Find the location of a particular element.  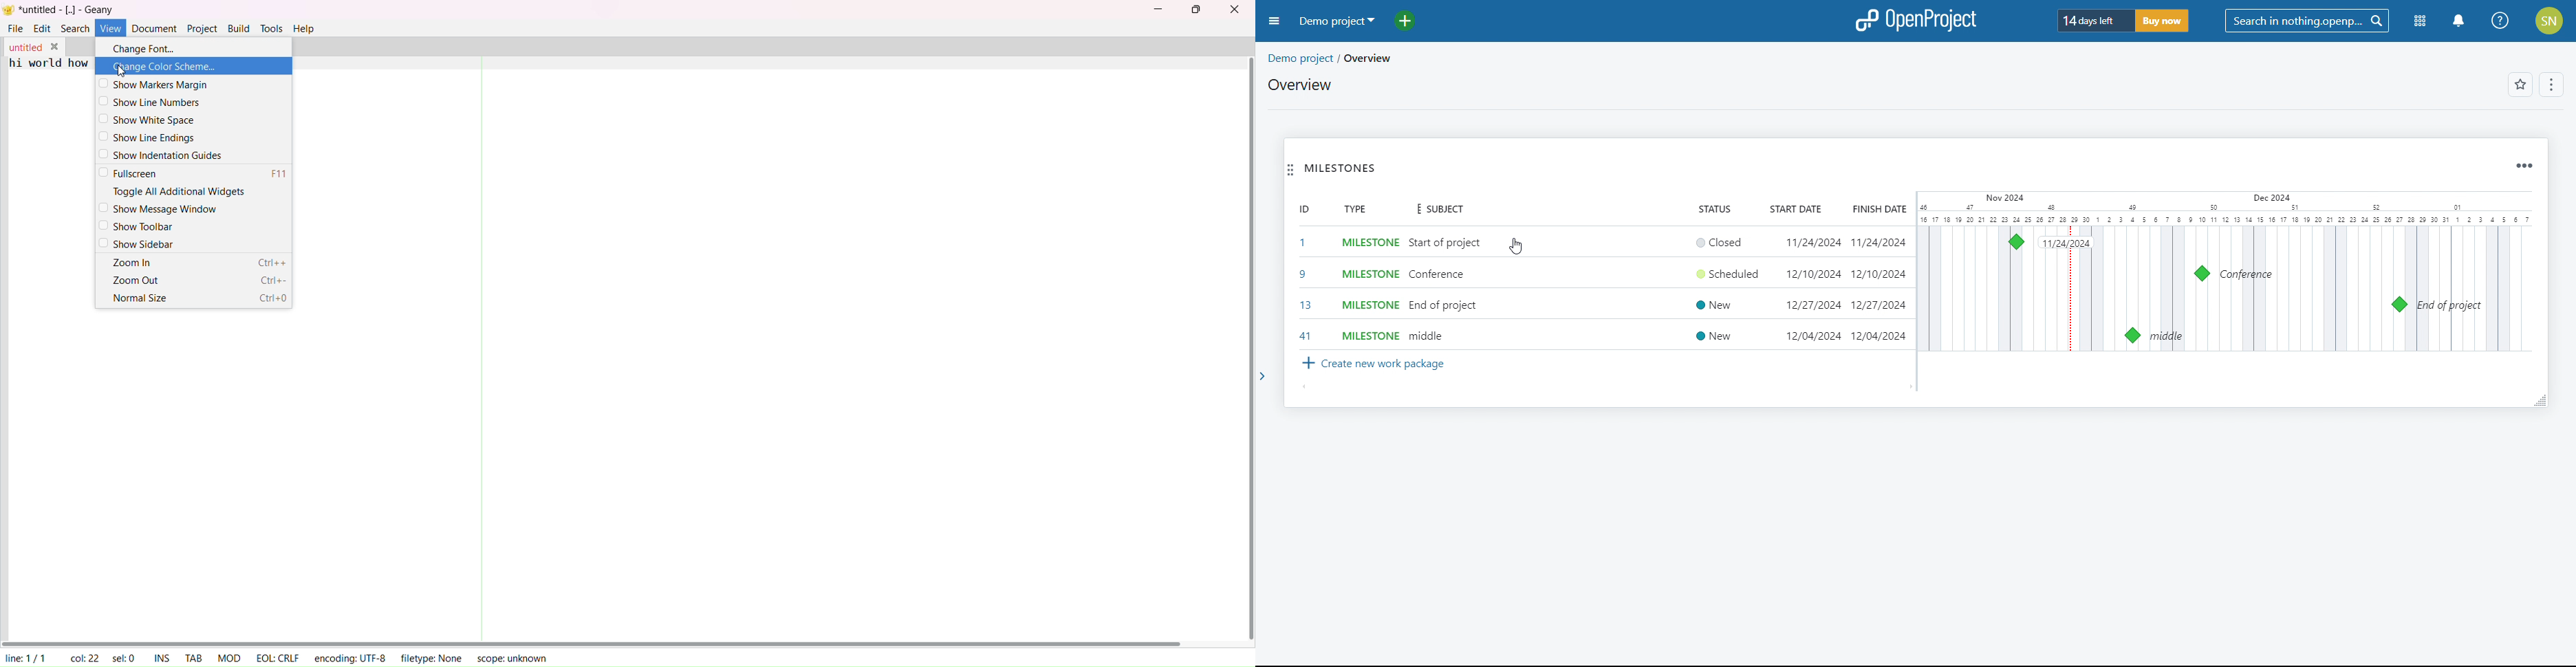

status is located at coordinates (1713, 208).